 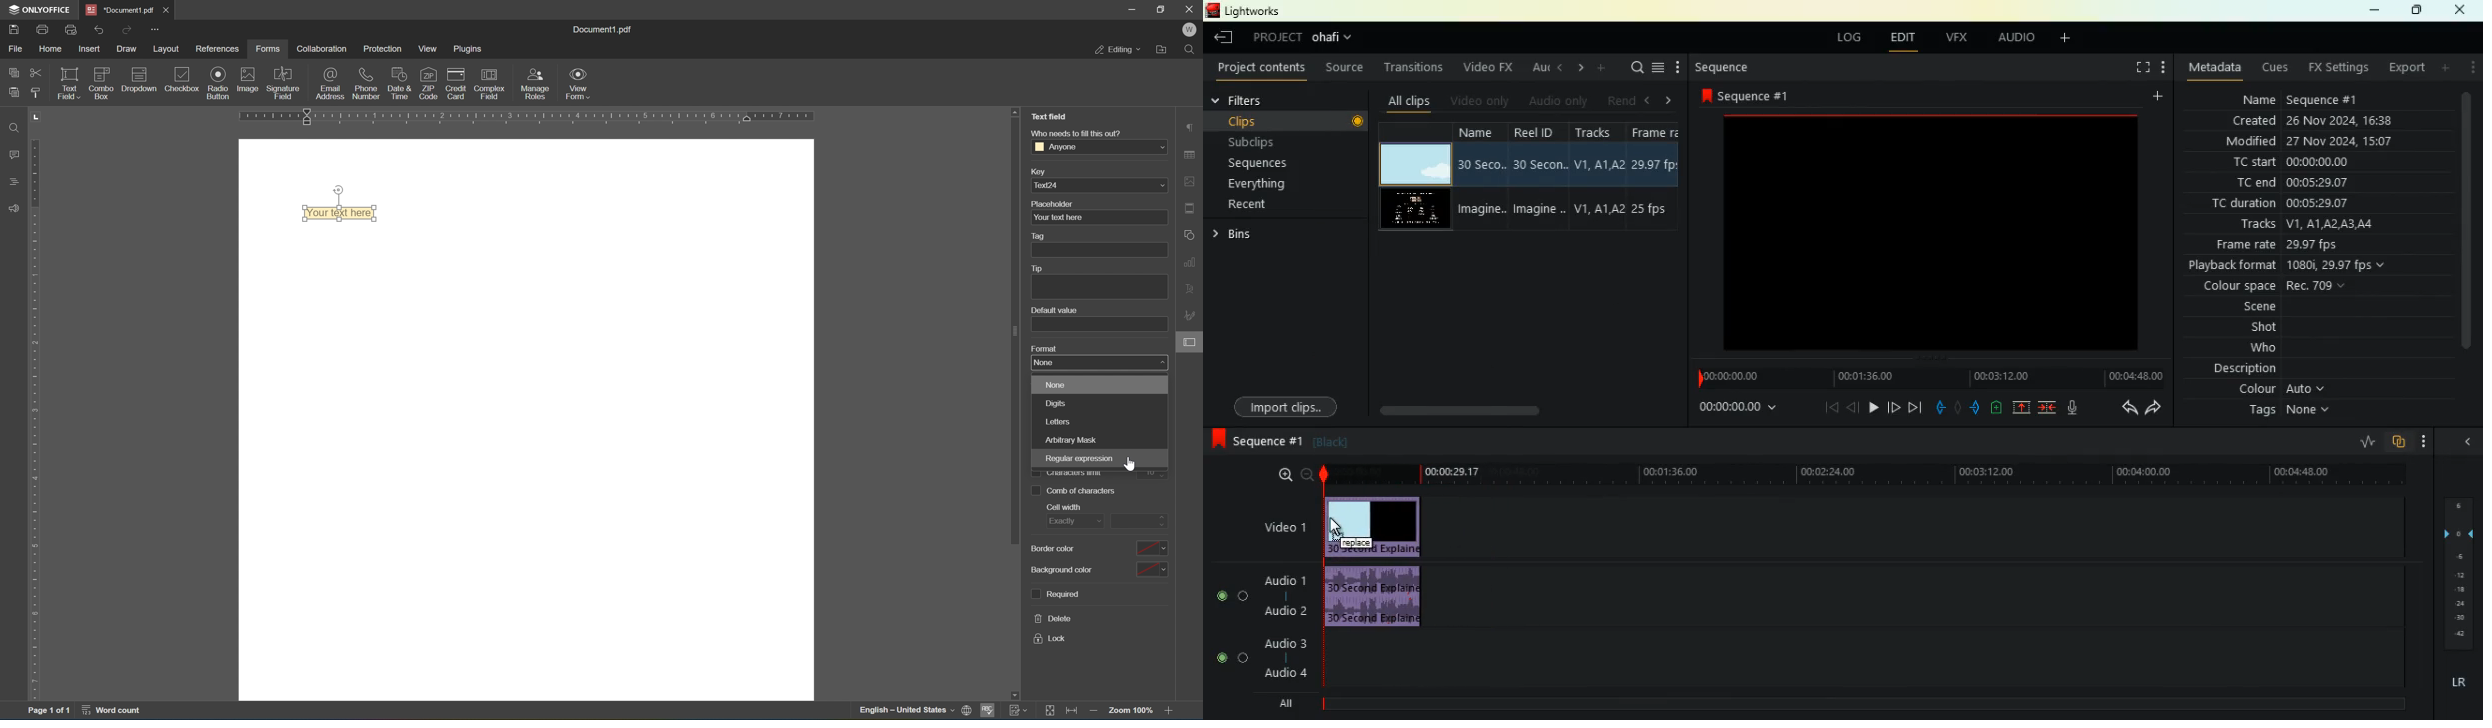 What do you see at coordinates (1598, 209) in the screenshot?
I see `V1,A1, A2` at bounding box center [1598, 209].